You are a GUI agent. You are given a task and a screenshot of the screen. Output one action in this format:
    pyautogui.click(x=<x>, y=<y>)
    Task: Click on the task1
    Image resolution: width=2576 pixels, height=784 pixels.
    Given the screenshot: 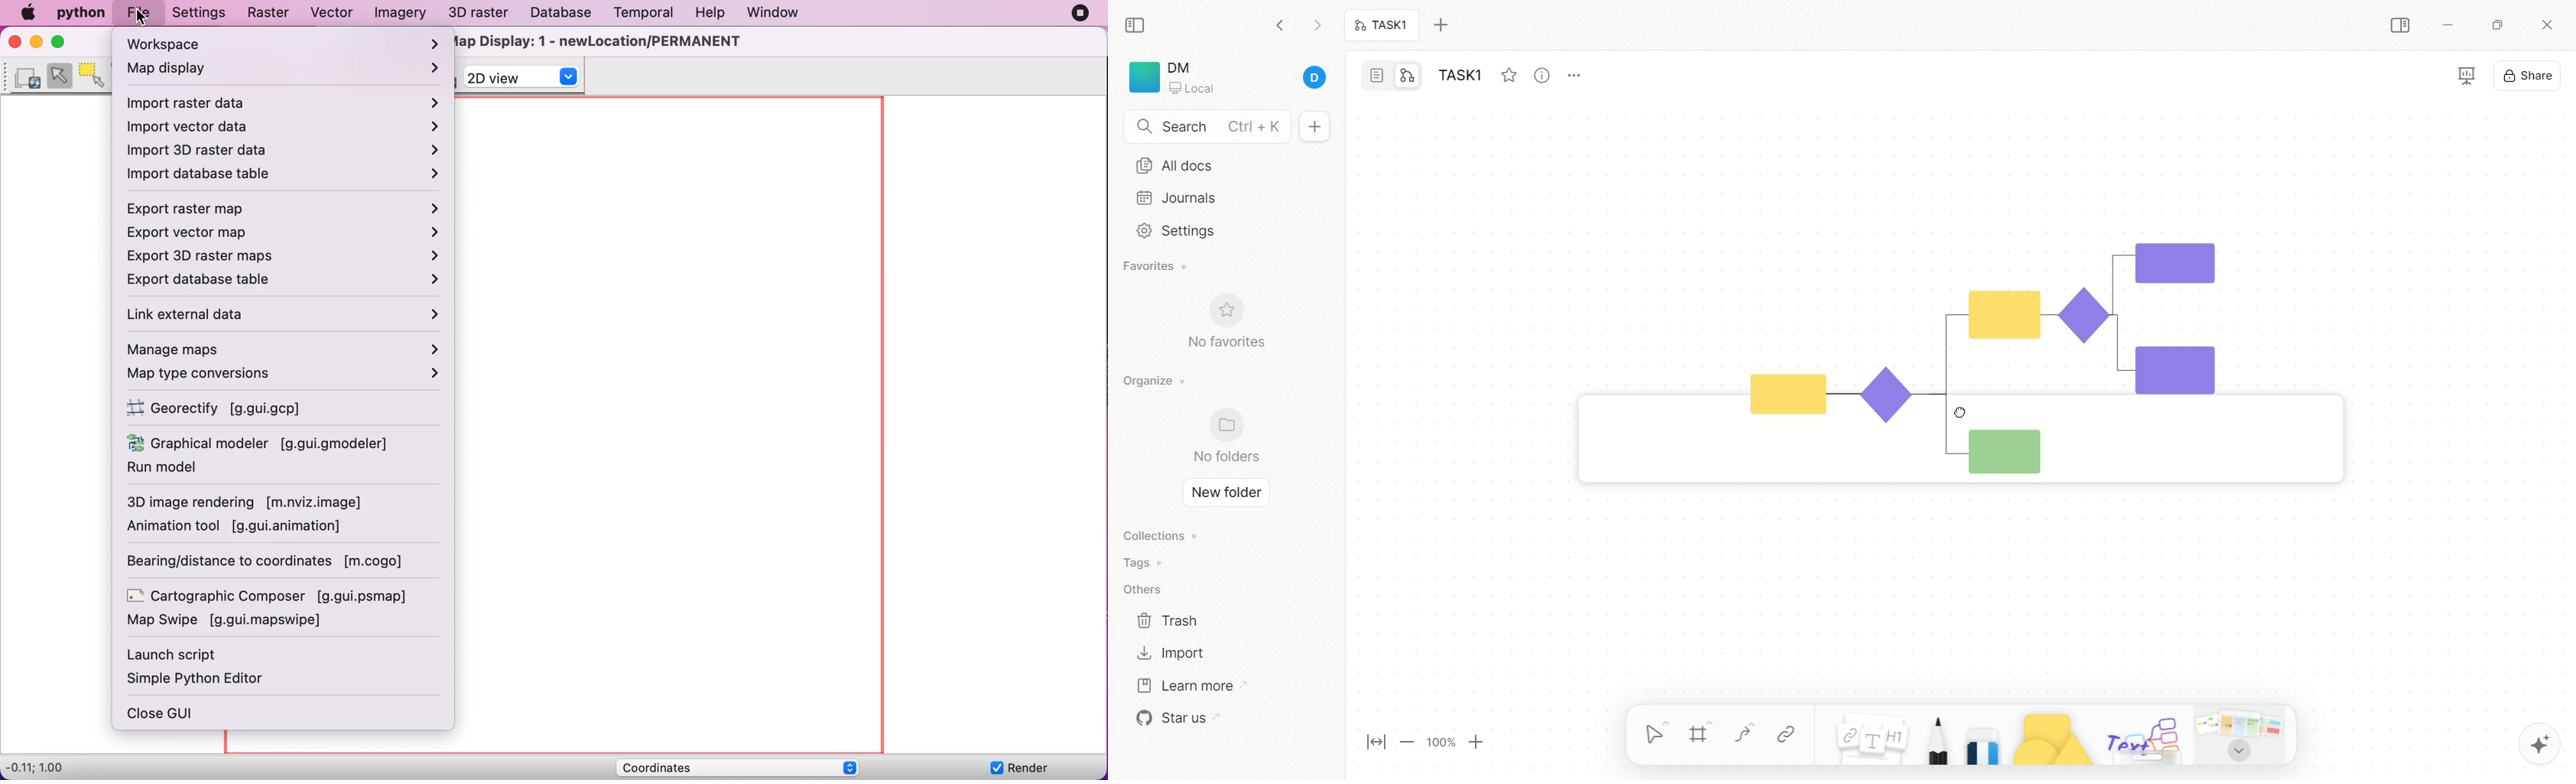 What is the action you would take?
    pyautogui.click(x=1382, y=27)
    